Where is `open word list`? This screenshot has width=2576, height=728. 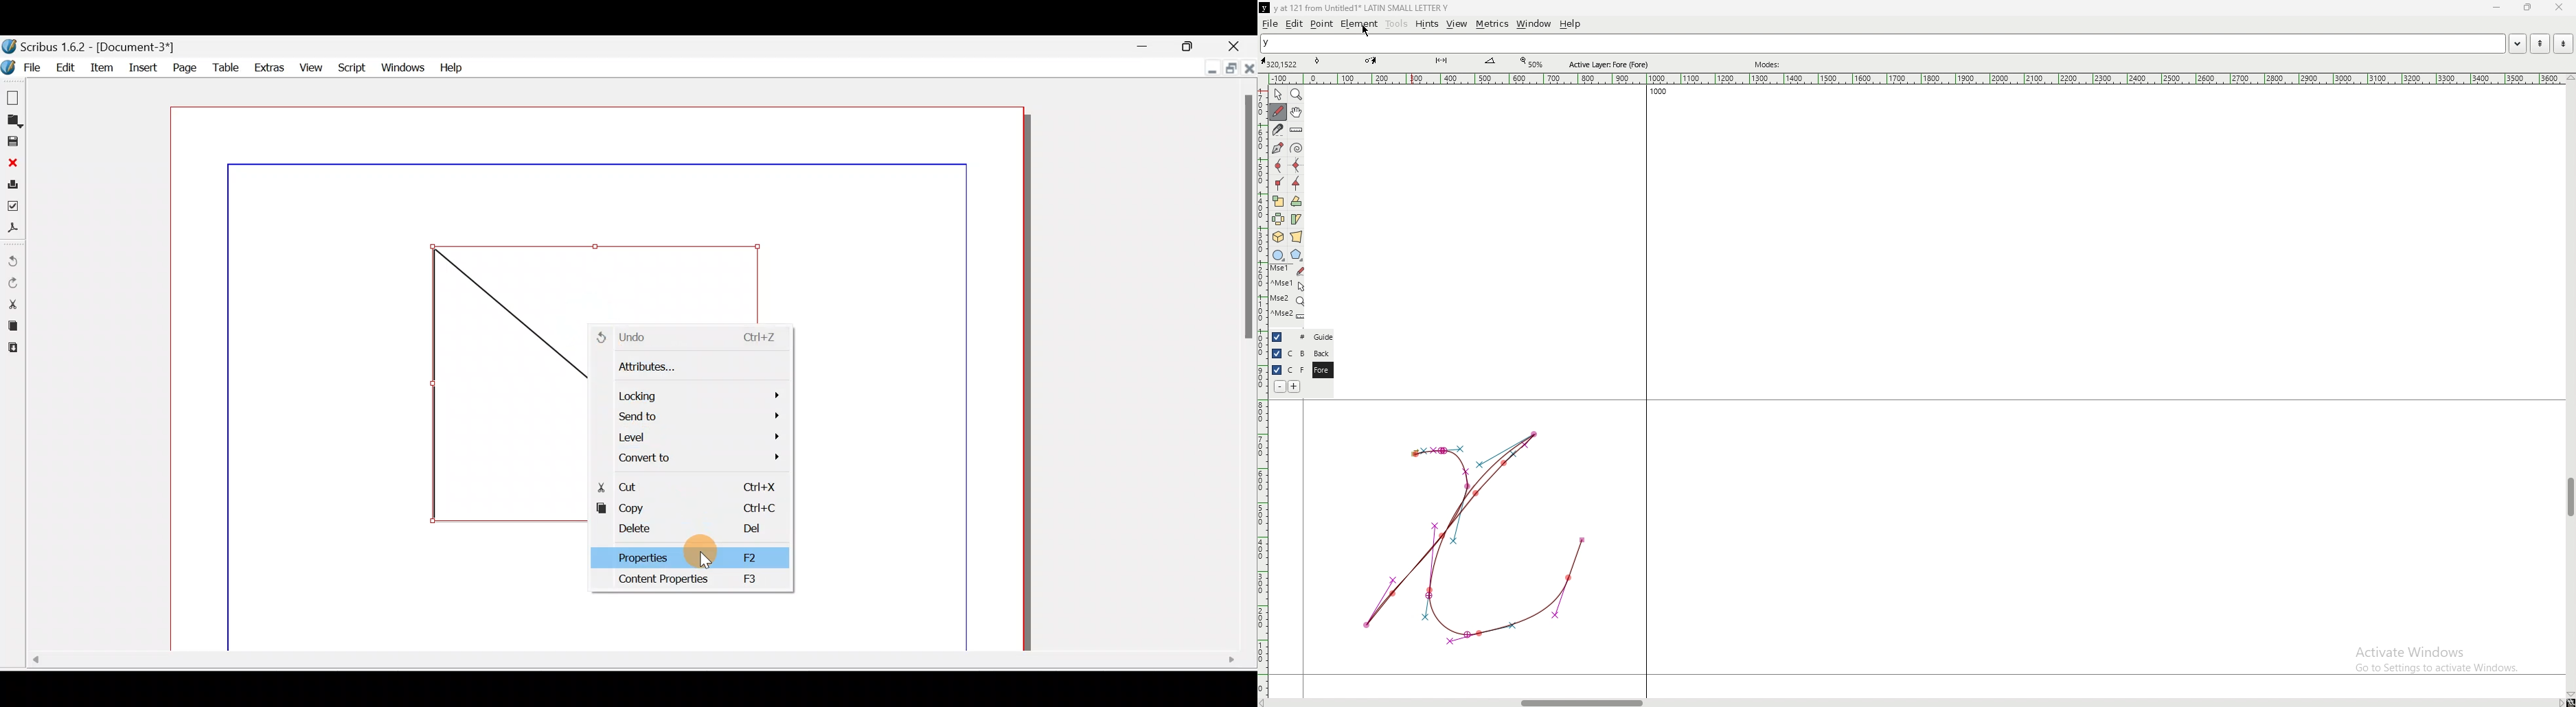
open word list is located at coordinates (2517, 43).